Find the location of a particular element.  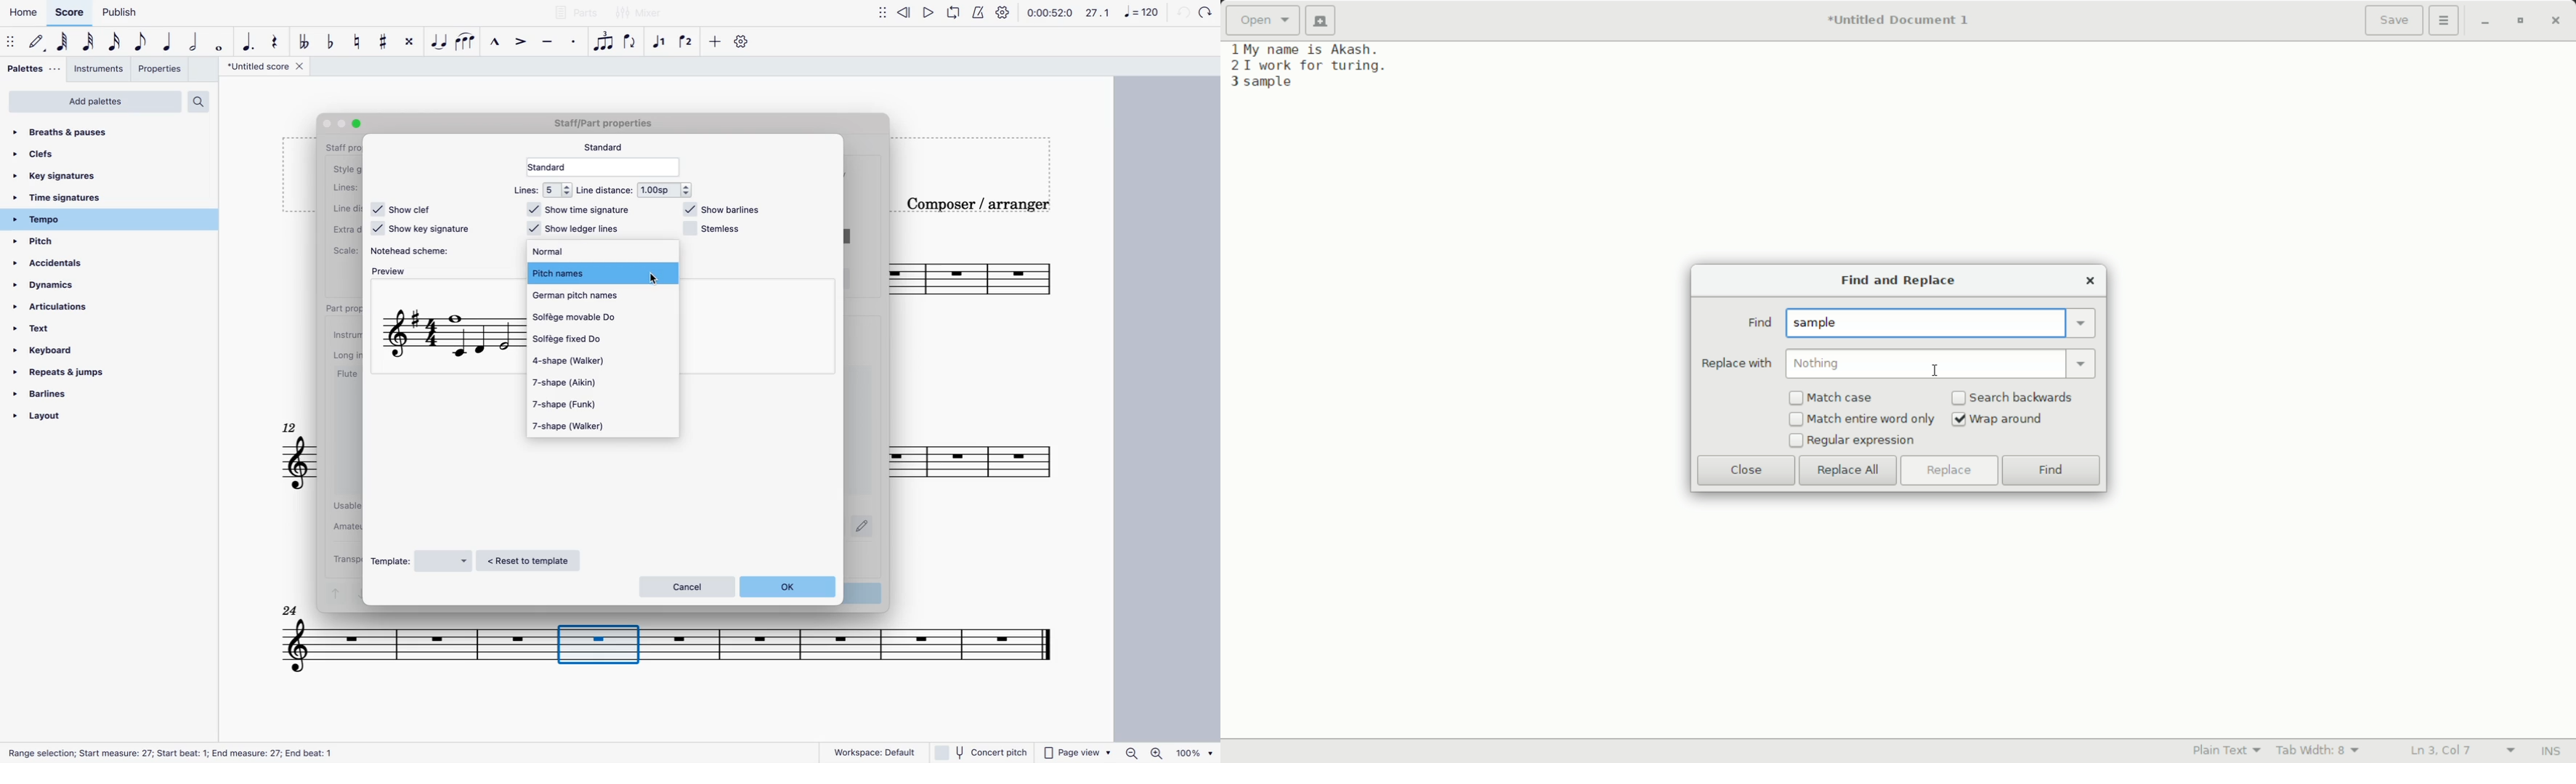

repeats & jumps is located at coordinates (83, 372).